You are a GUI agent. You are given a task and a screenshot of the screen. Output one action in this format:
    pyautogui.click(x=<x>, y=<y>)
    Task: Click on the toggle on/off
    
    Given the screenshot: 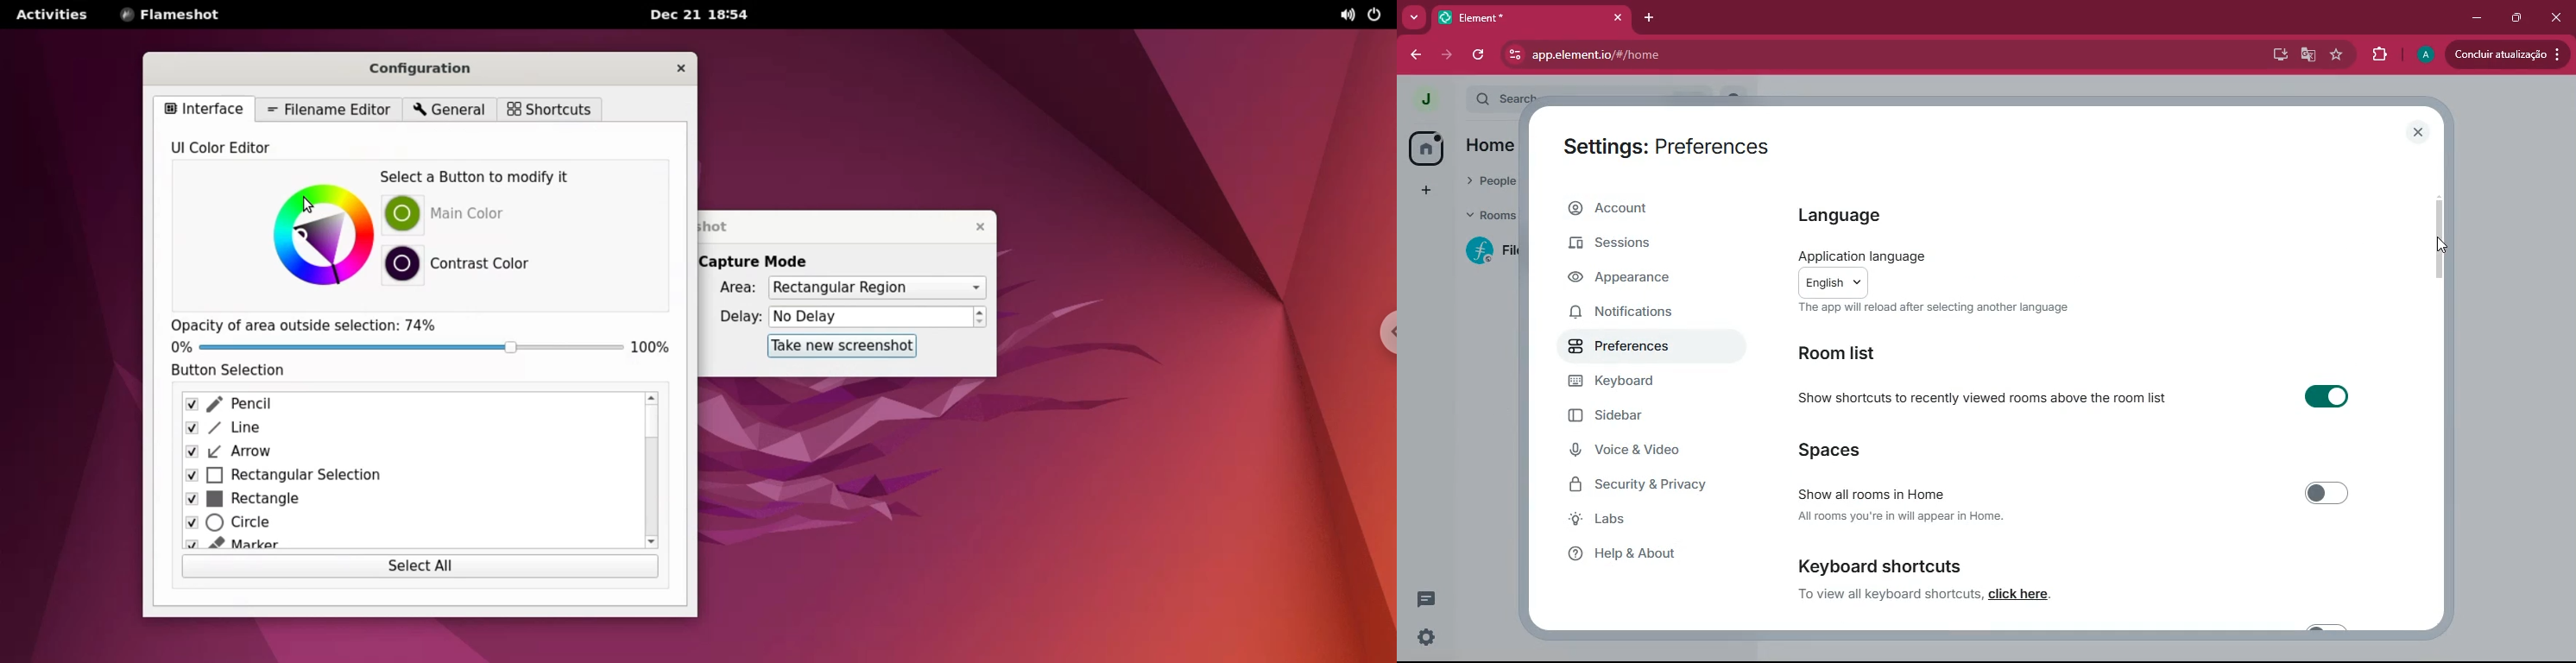 What is the action you would take?
    pyautogui.click(x=2328, y=494)
    